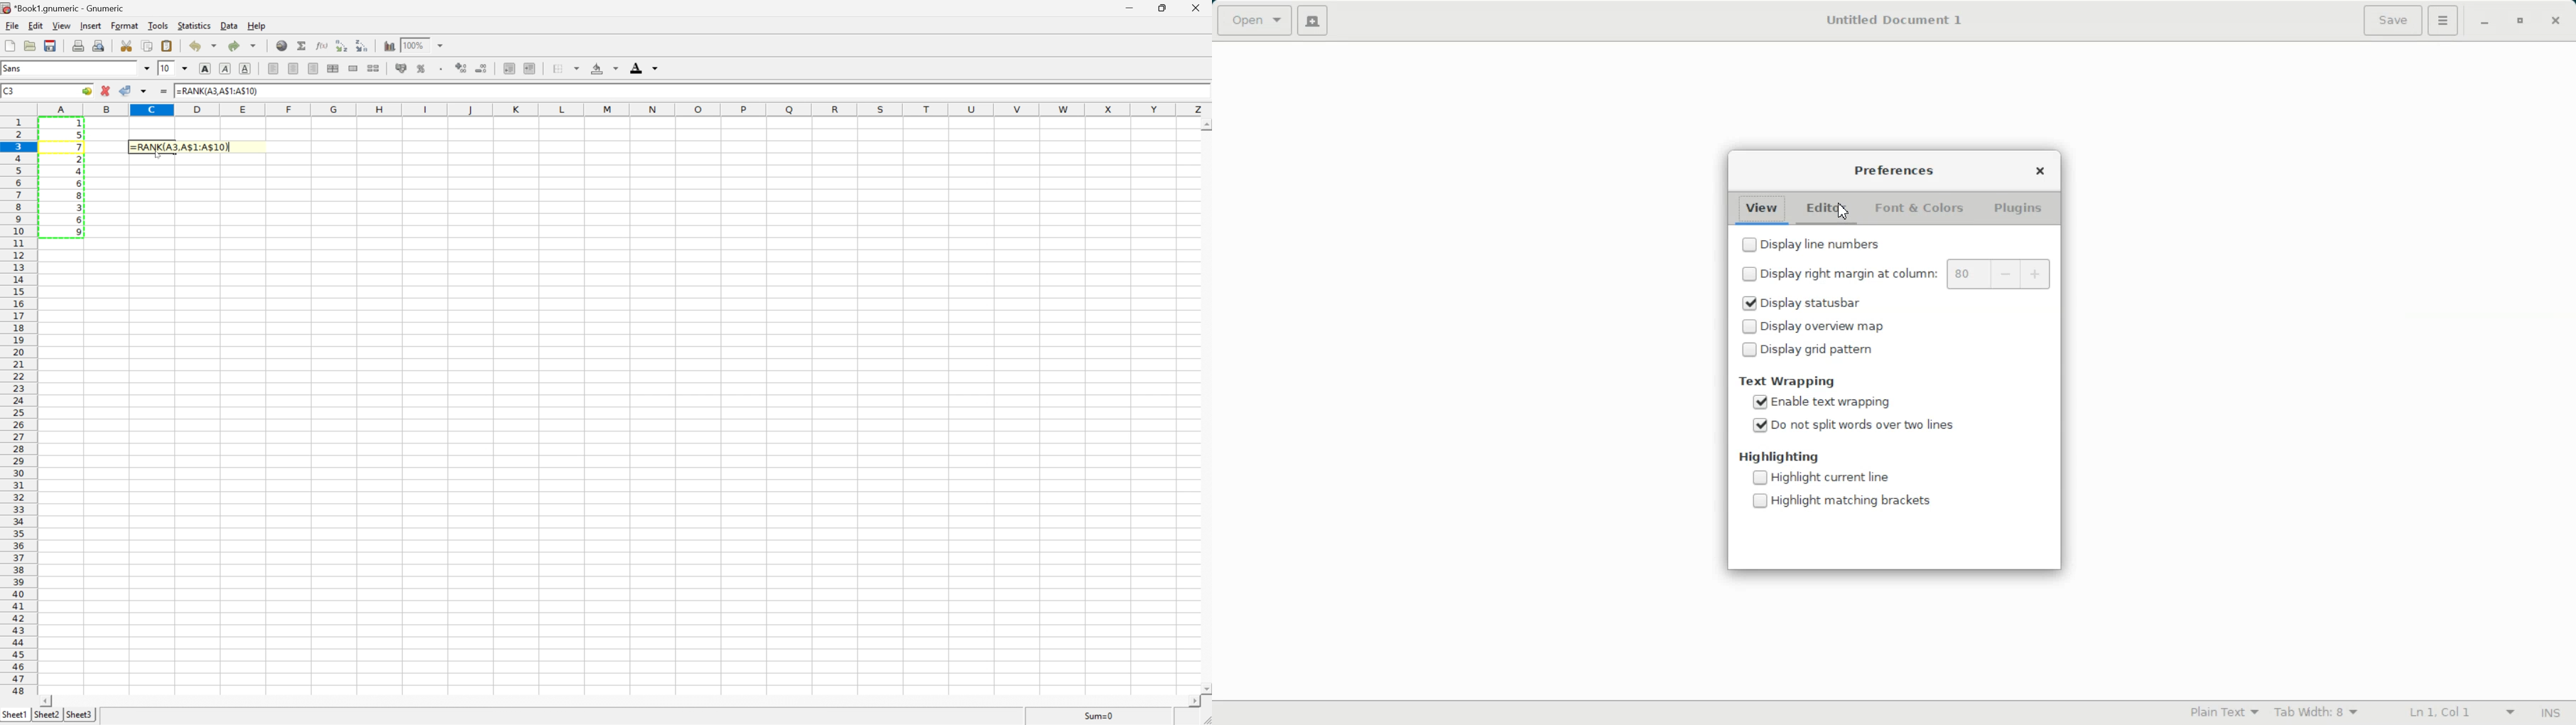  I want to click on Close, so click(2555, 20).